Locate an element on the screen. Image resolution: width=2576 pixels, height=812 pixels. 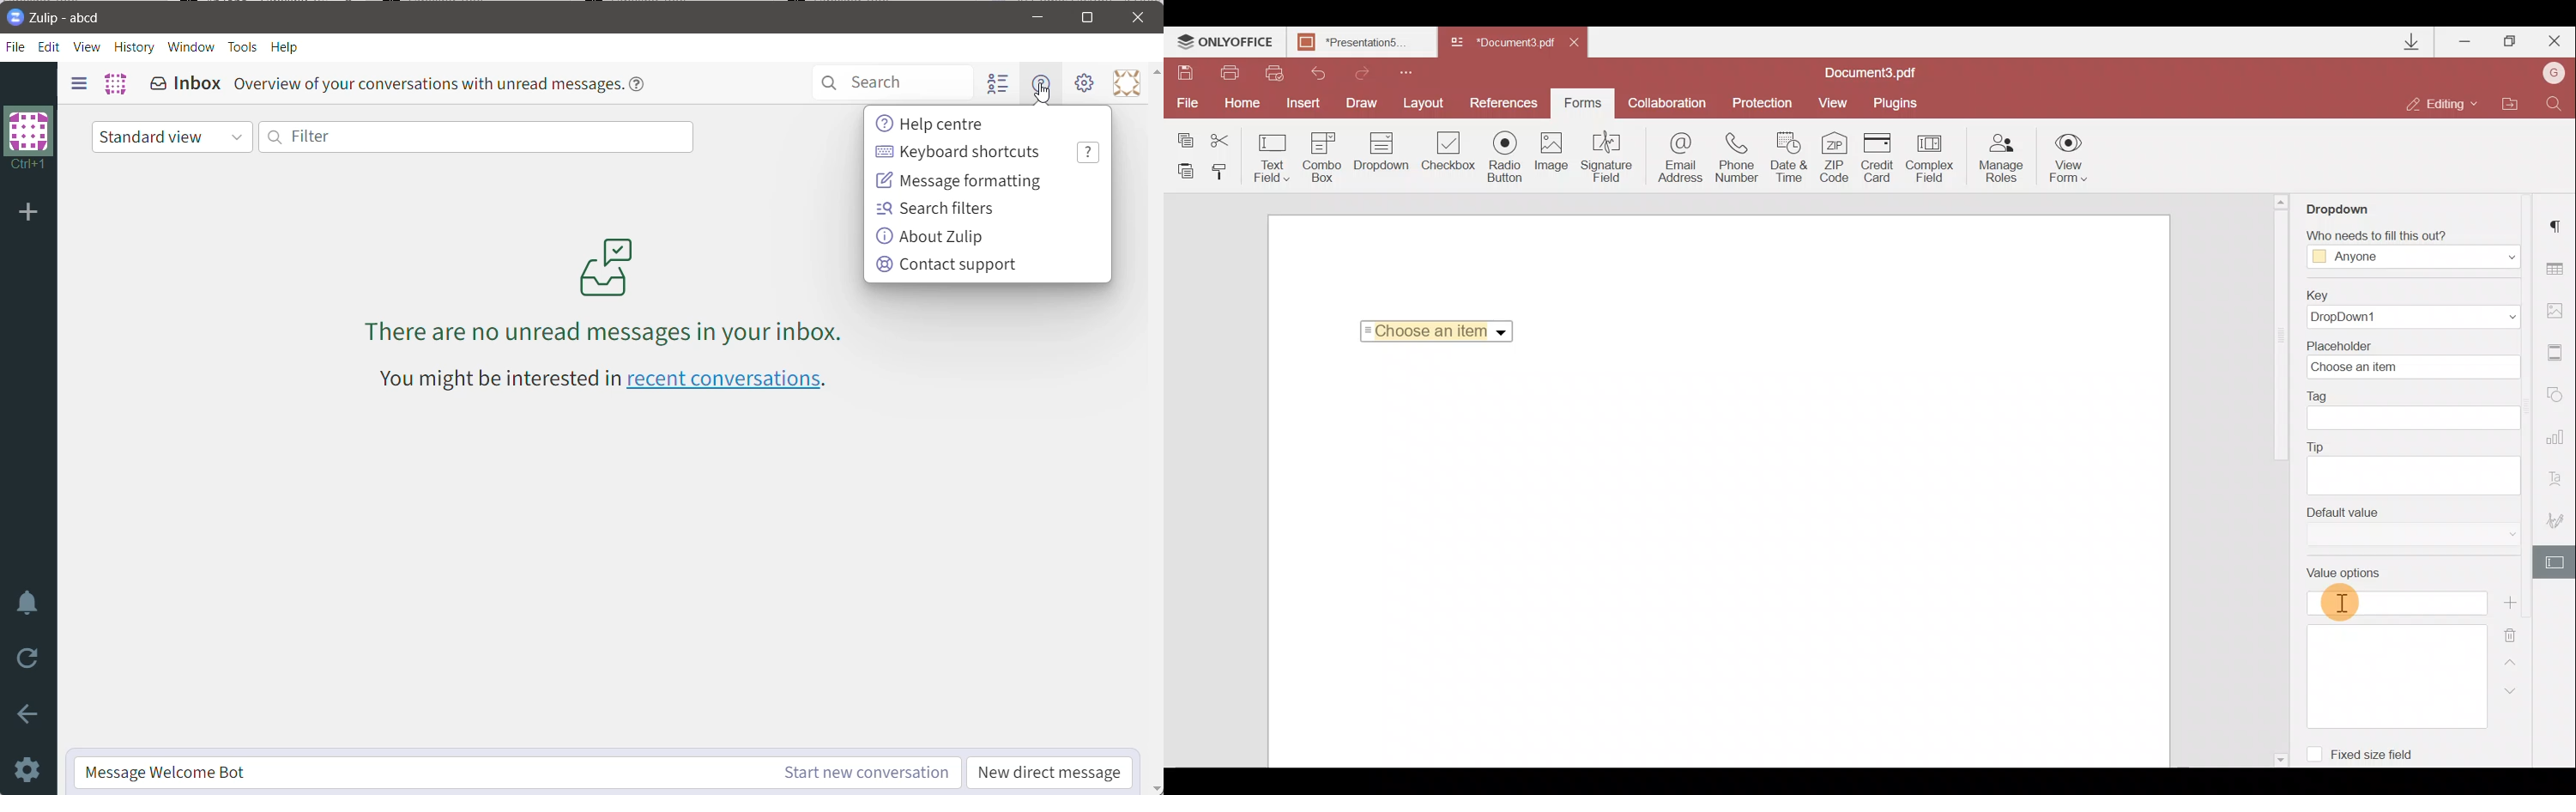
View is located at coordinates (88, 48).